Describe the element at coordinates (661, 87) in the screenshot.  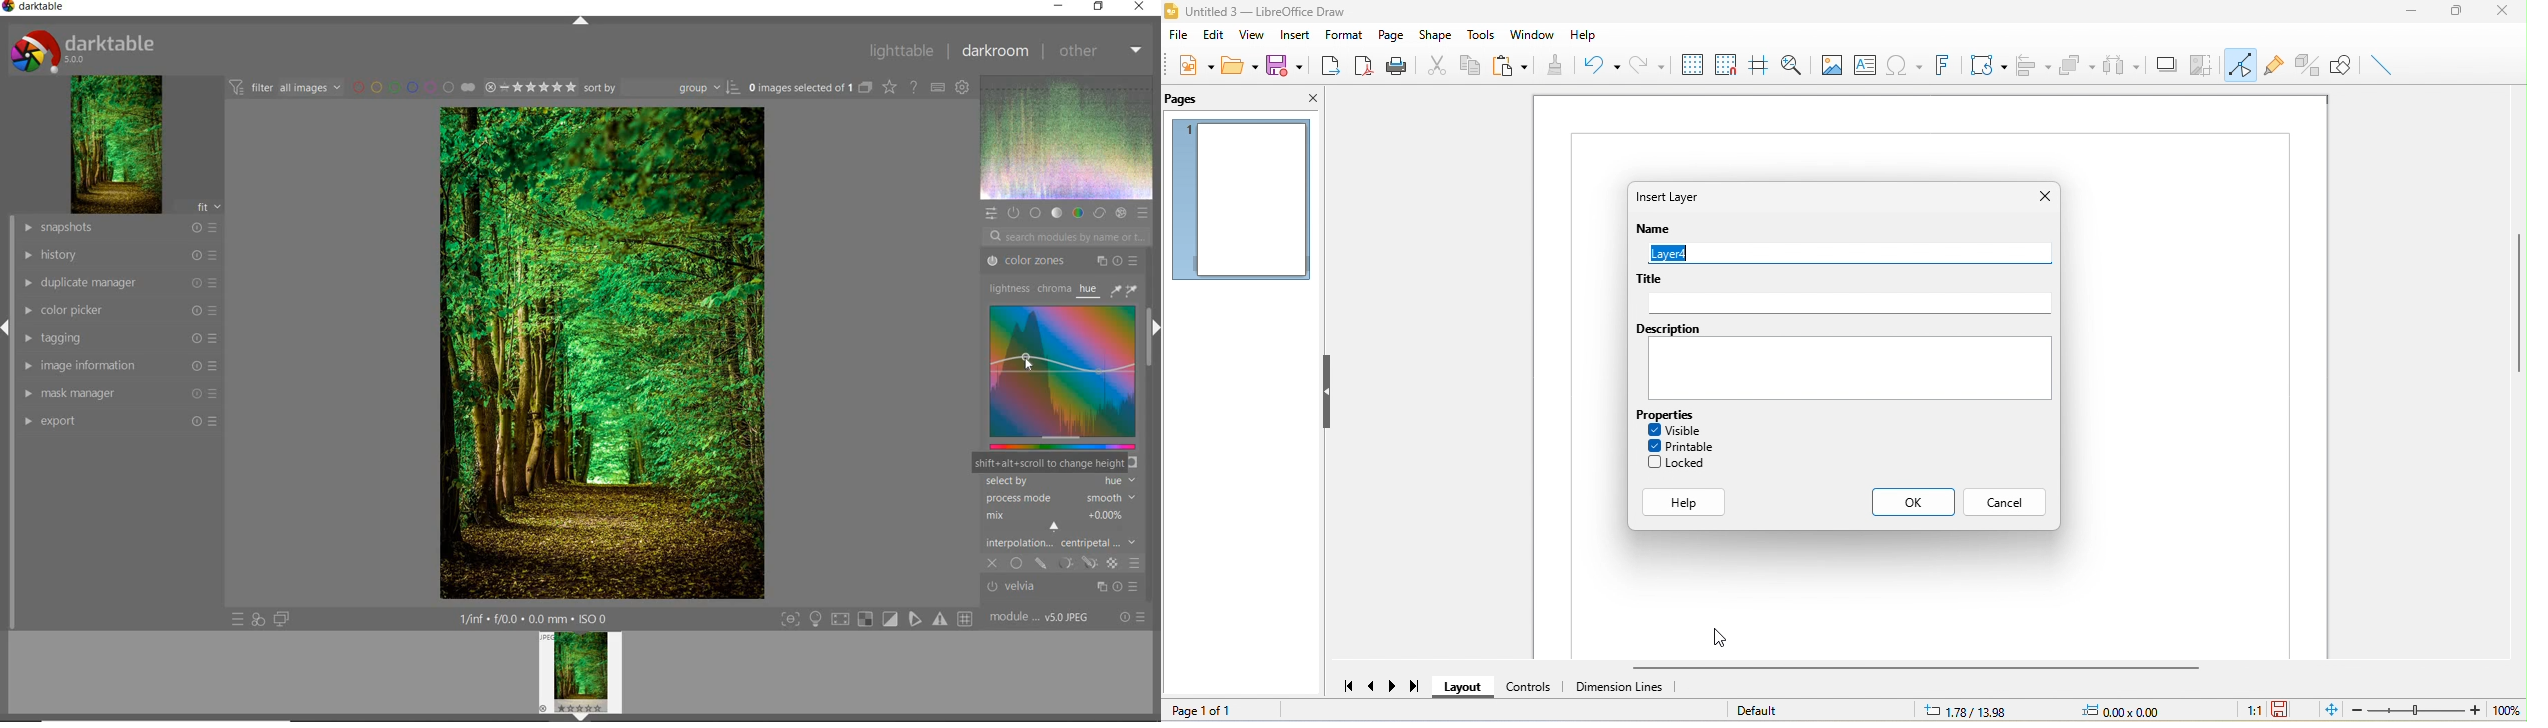
I see `SORT` at that location.